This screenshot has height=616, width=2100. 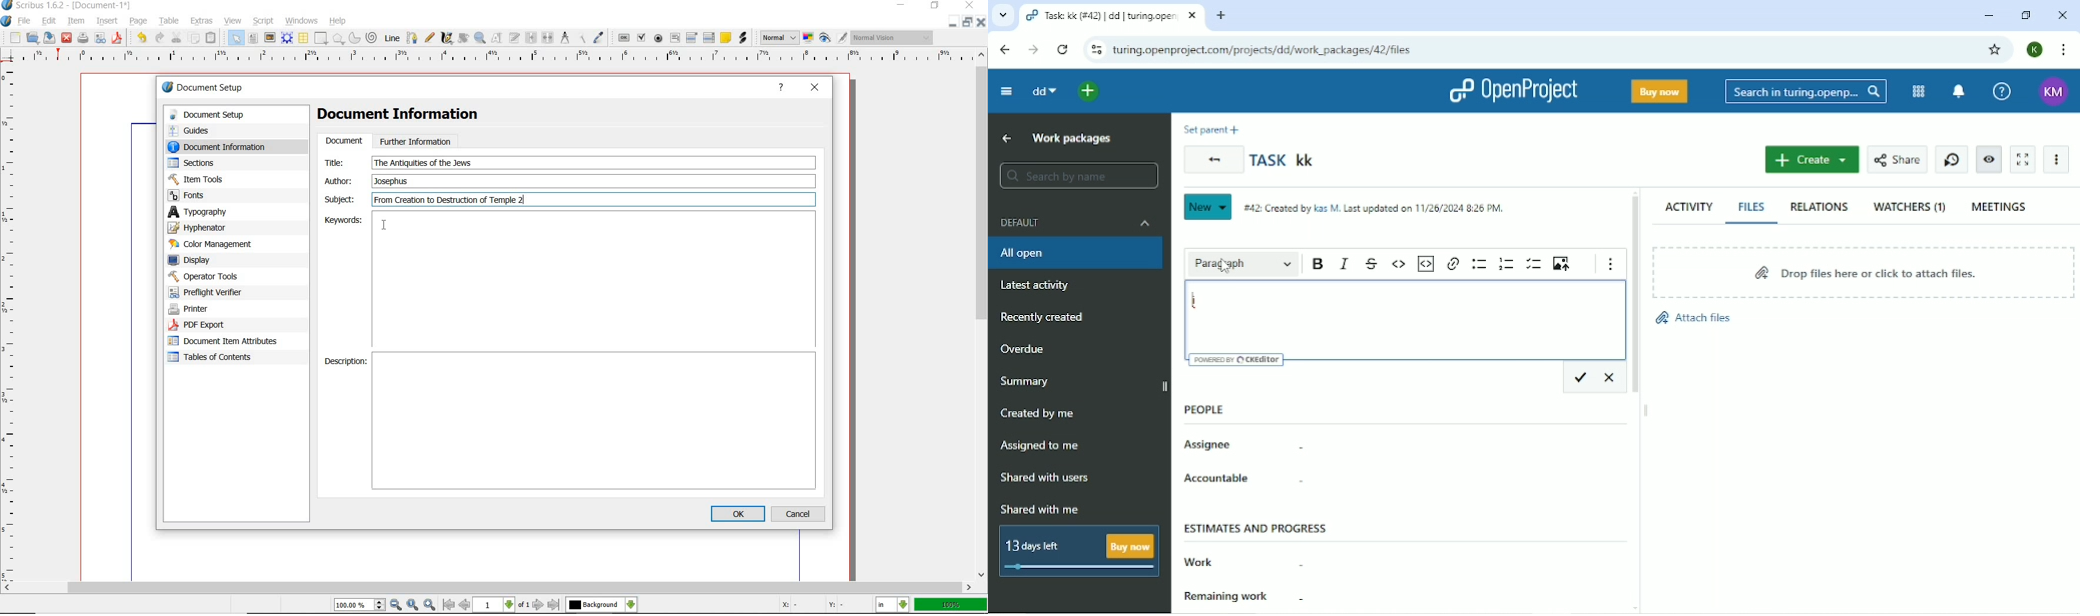 What do you see at coordinates (1077, 223) in the screenshot?
I see `Default` at bounding box center [1077, 223].